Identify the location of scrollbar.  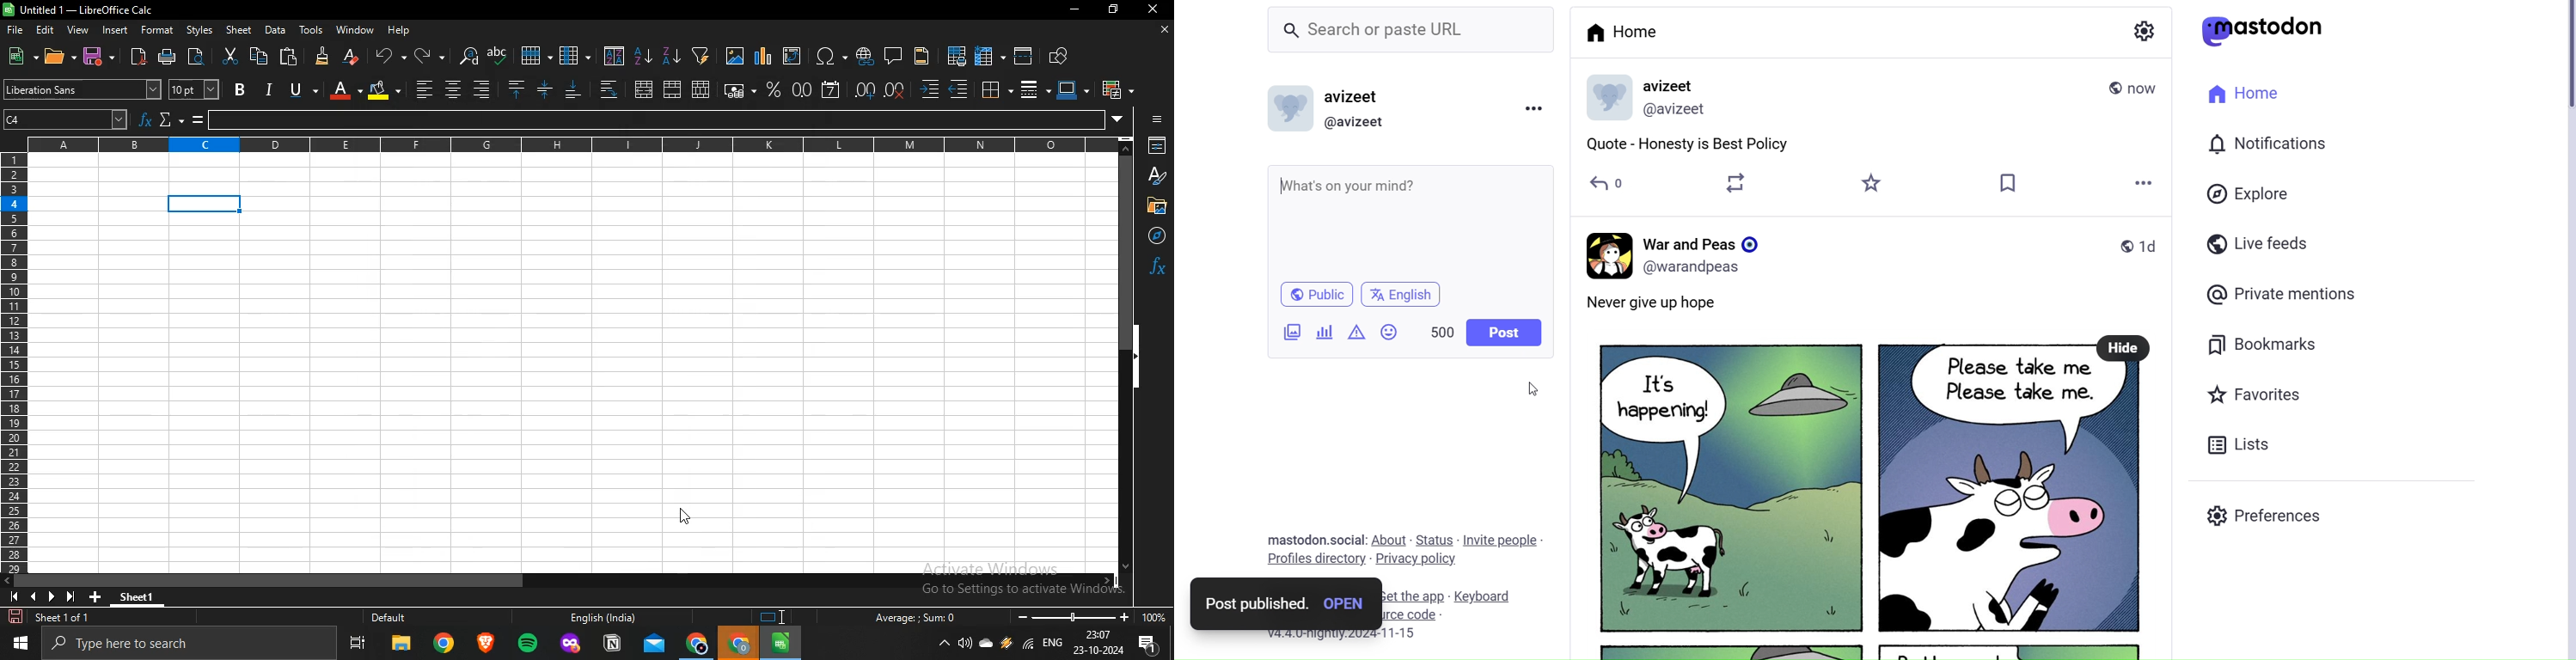
(1126, 363).